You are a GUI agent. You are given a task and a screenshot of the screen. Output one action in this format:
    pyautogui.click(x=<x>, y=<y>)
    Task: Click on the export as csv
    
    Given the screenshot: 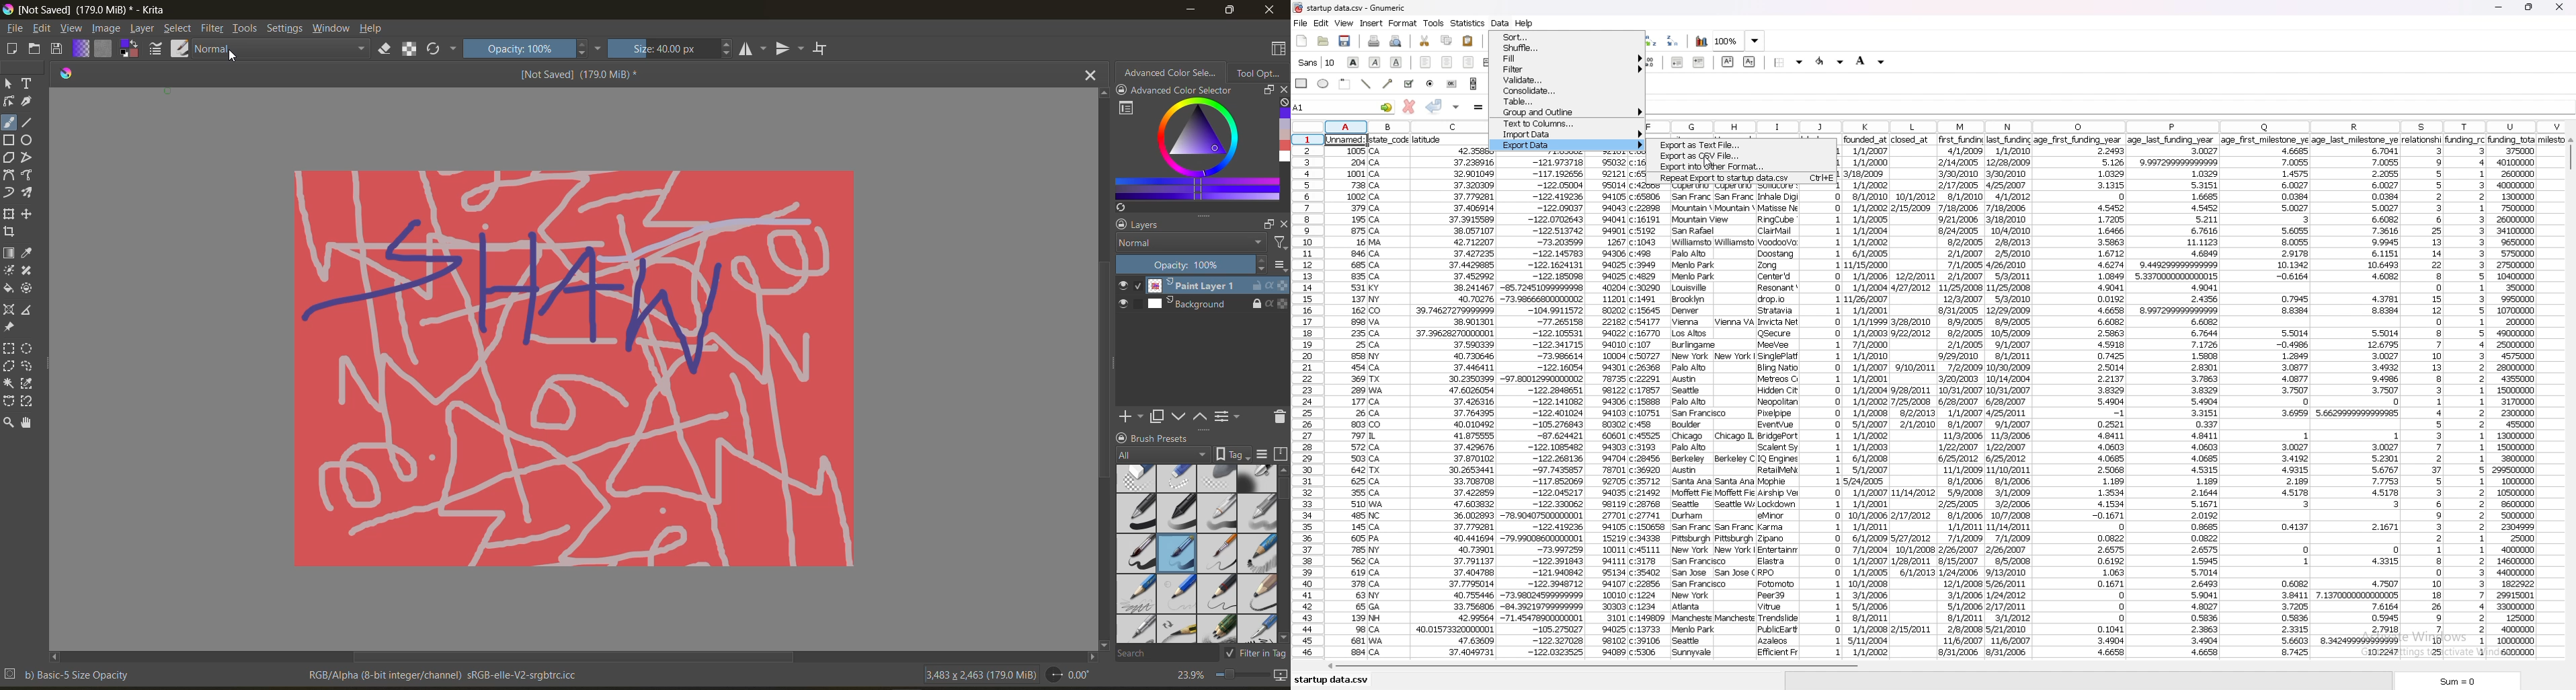 What is the action you would take?
    pyautogui.click(x=1744, y=156)
    